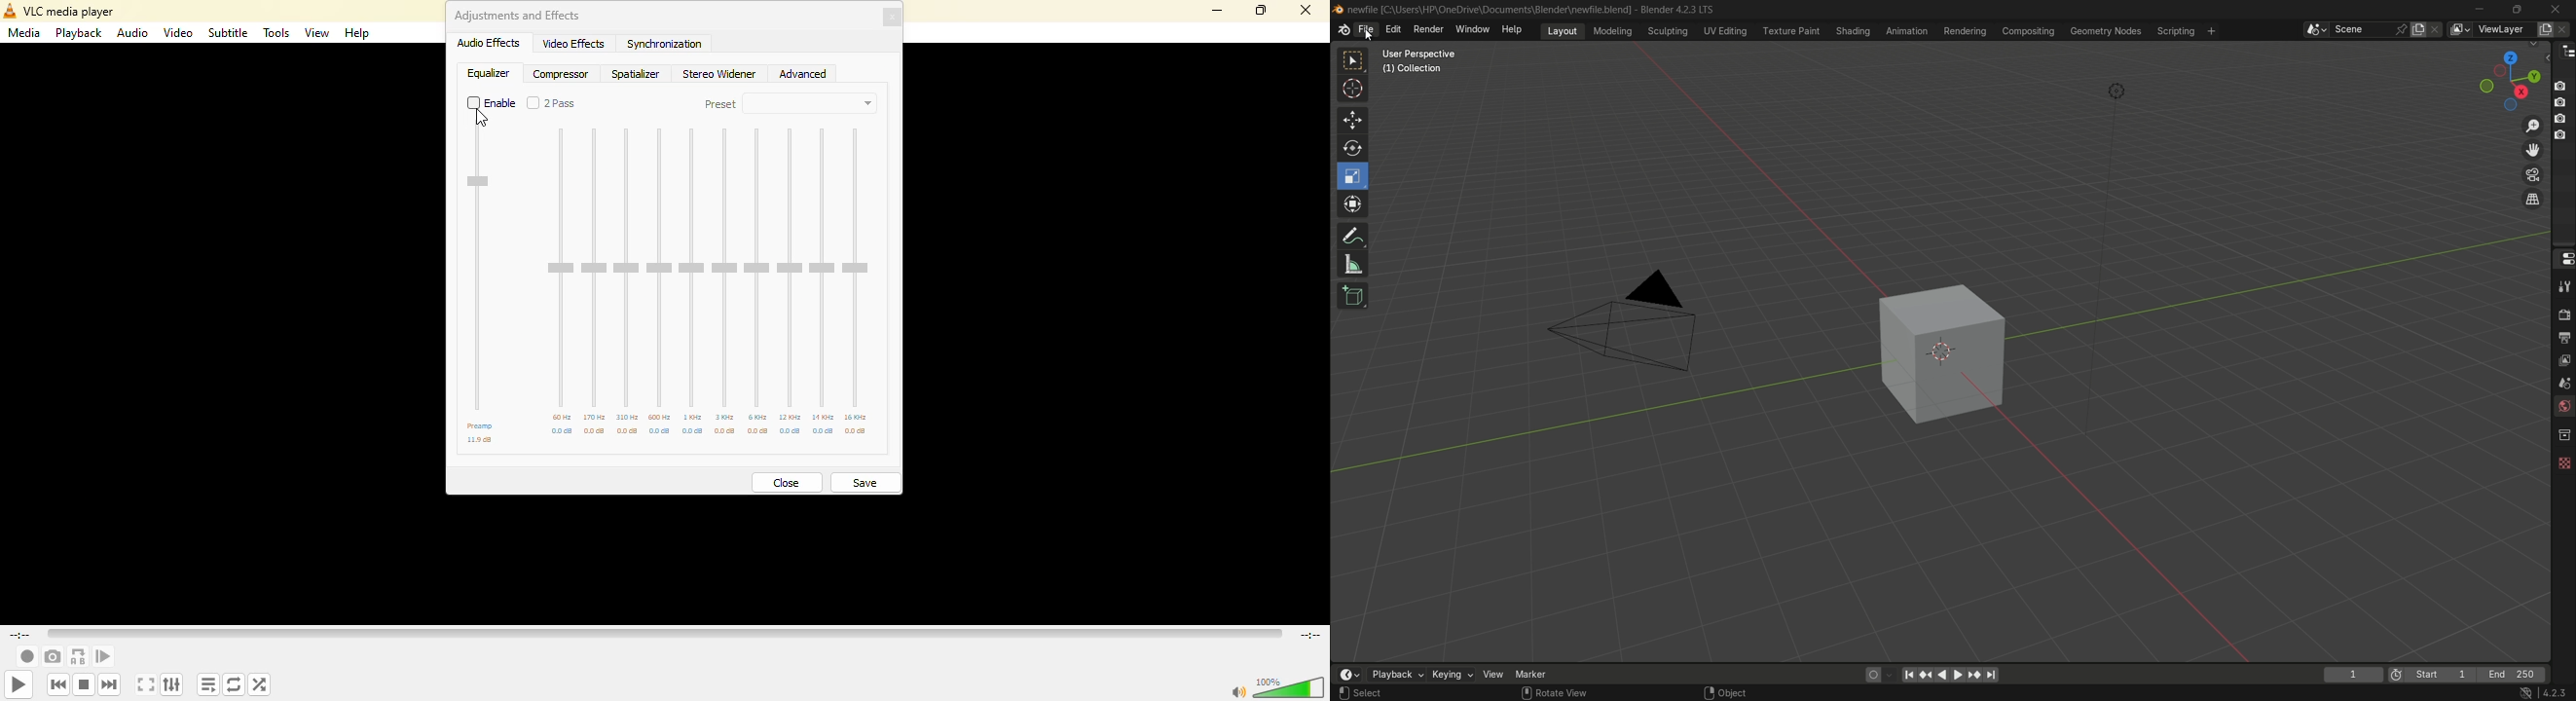  Describe the element at coordinates (1870, 674) in the screenshot. I see `auto keying` at that location.